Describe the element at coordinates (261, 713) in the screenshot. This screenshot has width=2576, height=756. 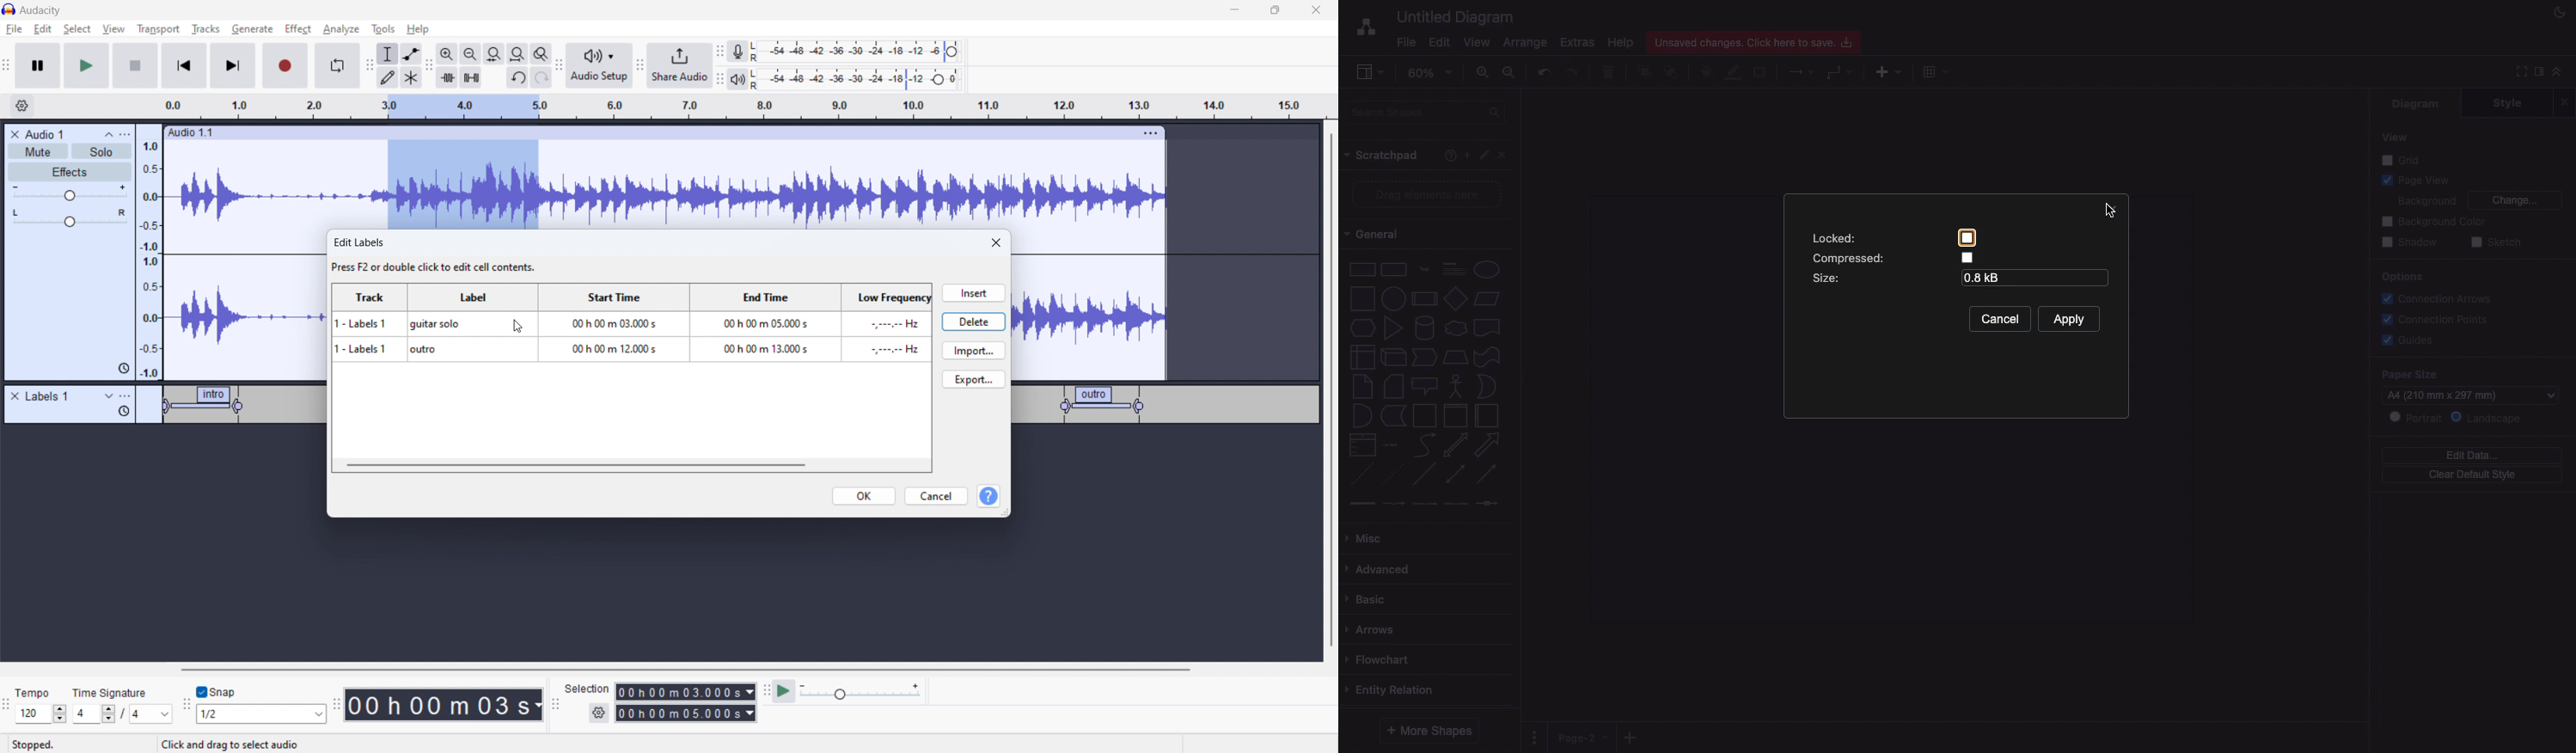
I see `select snapping` at that location.